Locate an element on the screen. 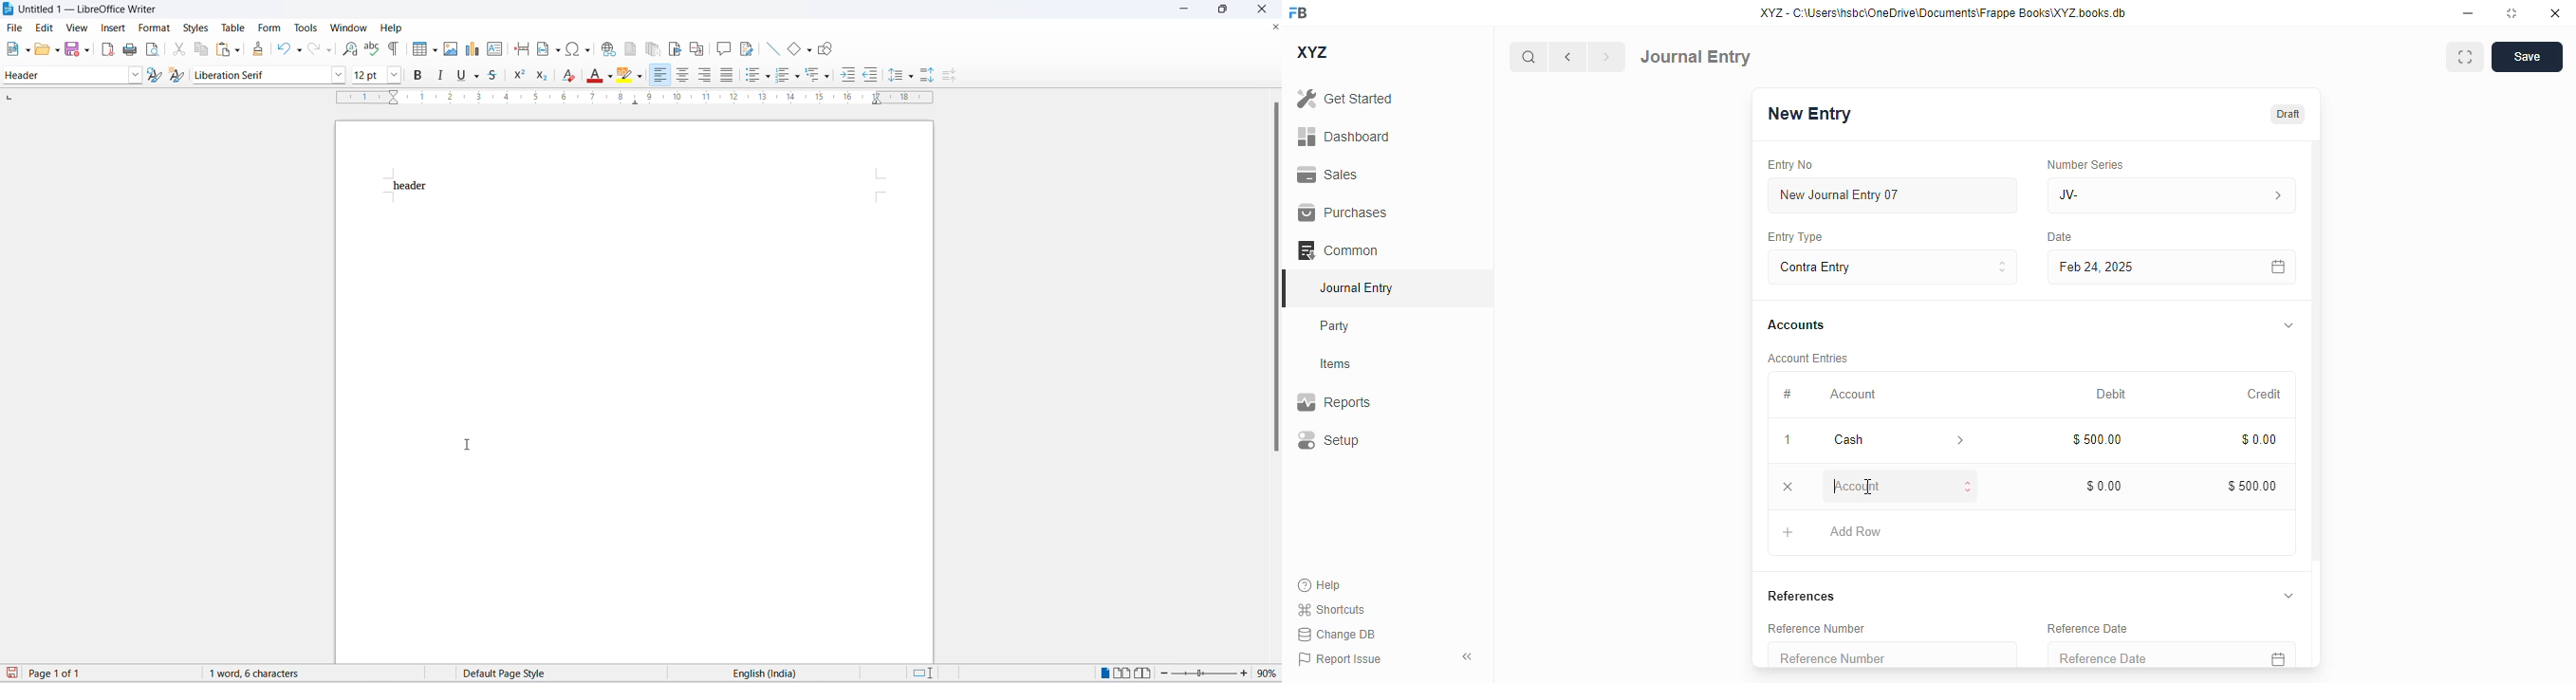  toggle unordered list is located at coordinates (750, 76).